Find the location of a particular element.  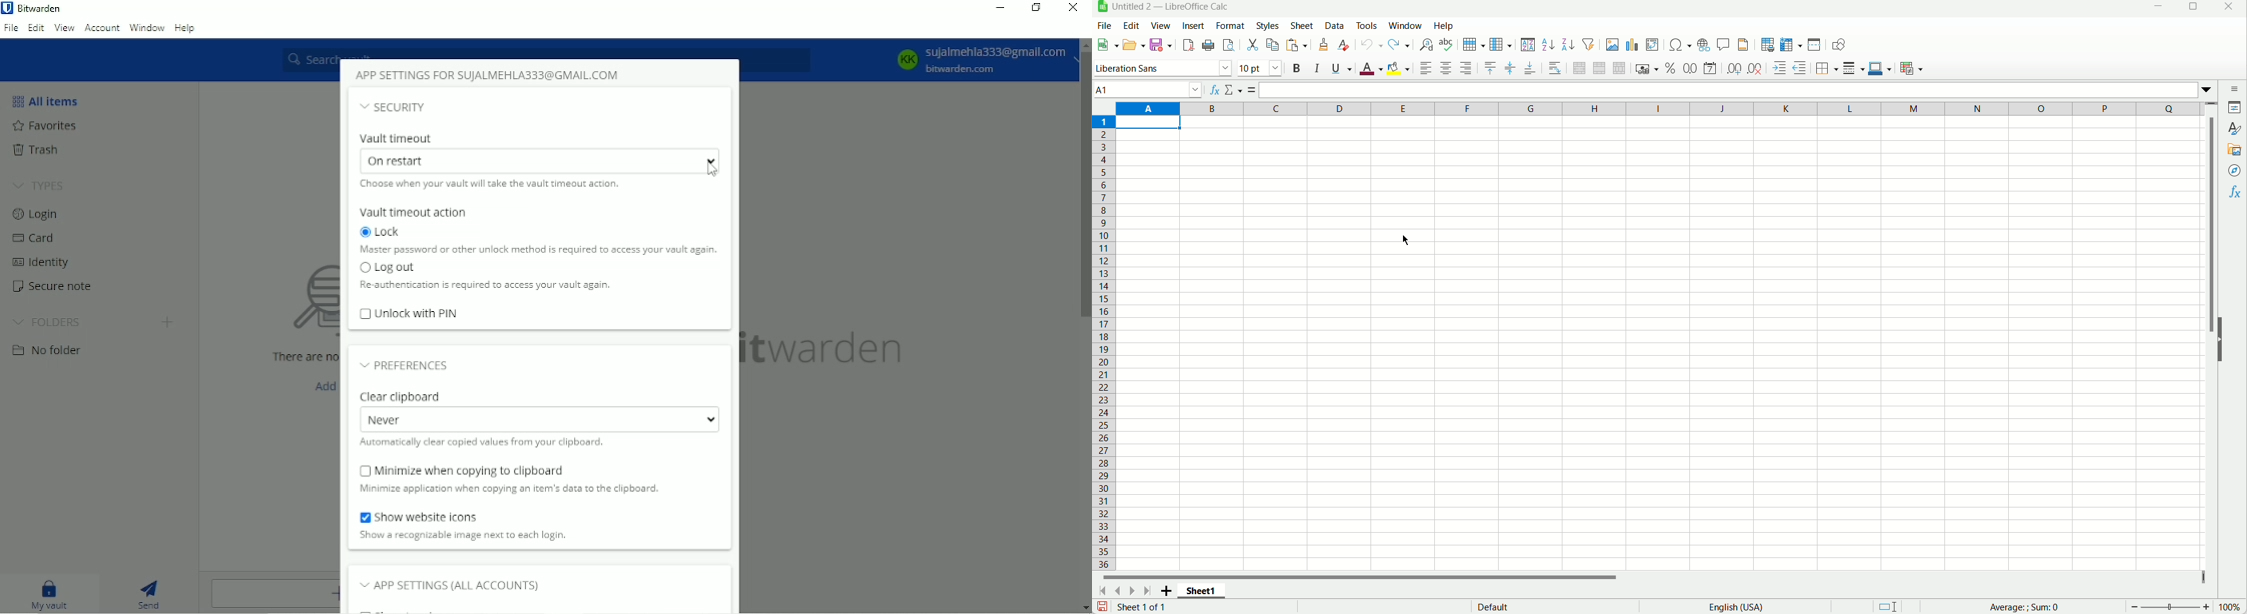

Columns is located at coordinates (1658, 107).